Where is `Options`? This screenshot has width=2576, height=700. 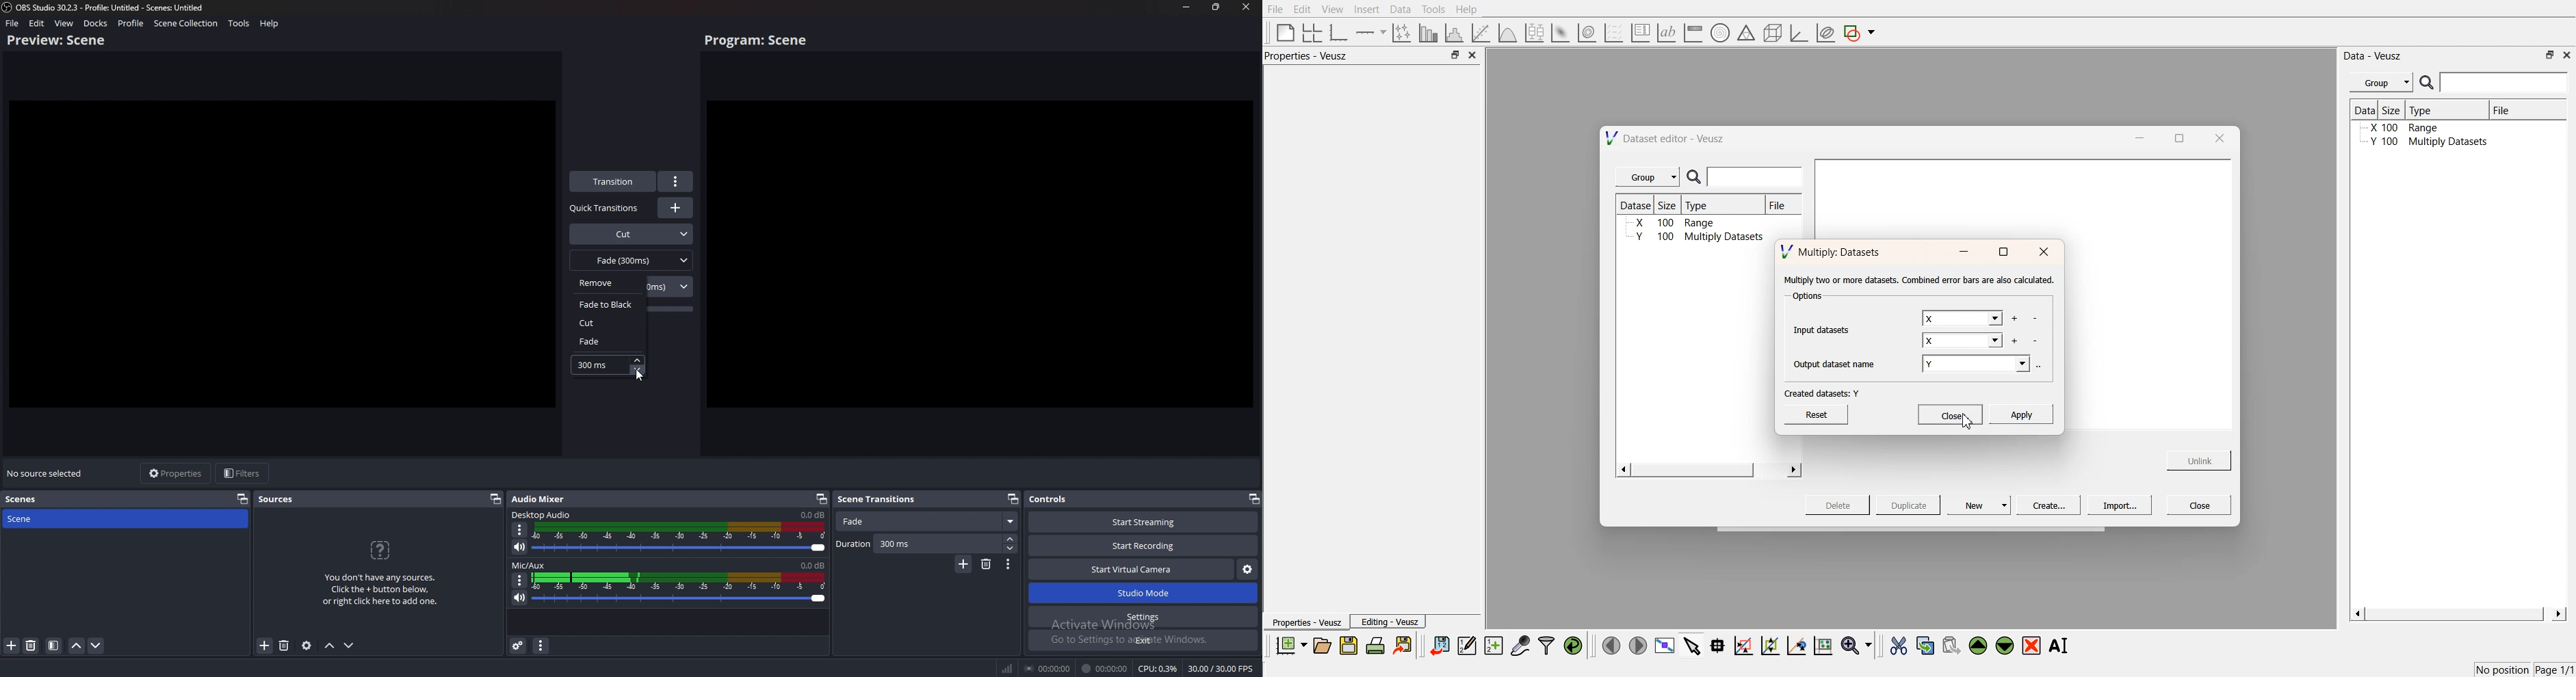 Options is located at coordinates (519, 580).